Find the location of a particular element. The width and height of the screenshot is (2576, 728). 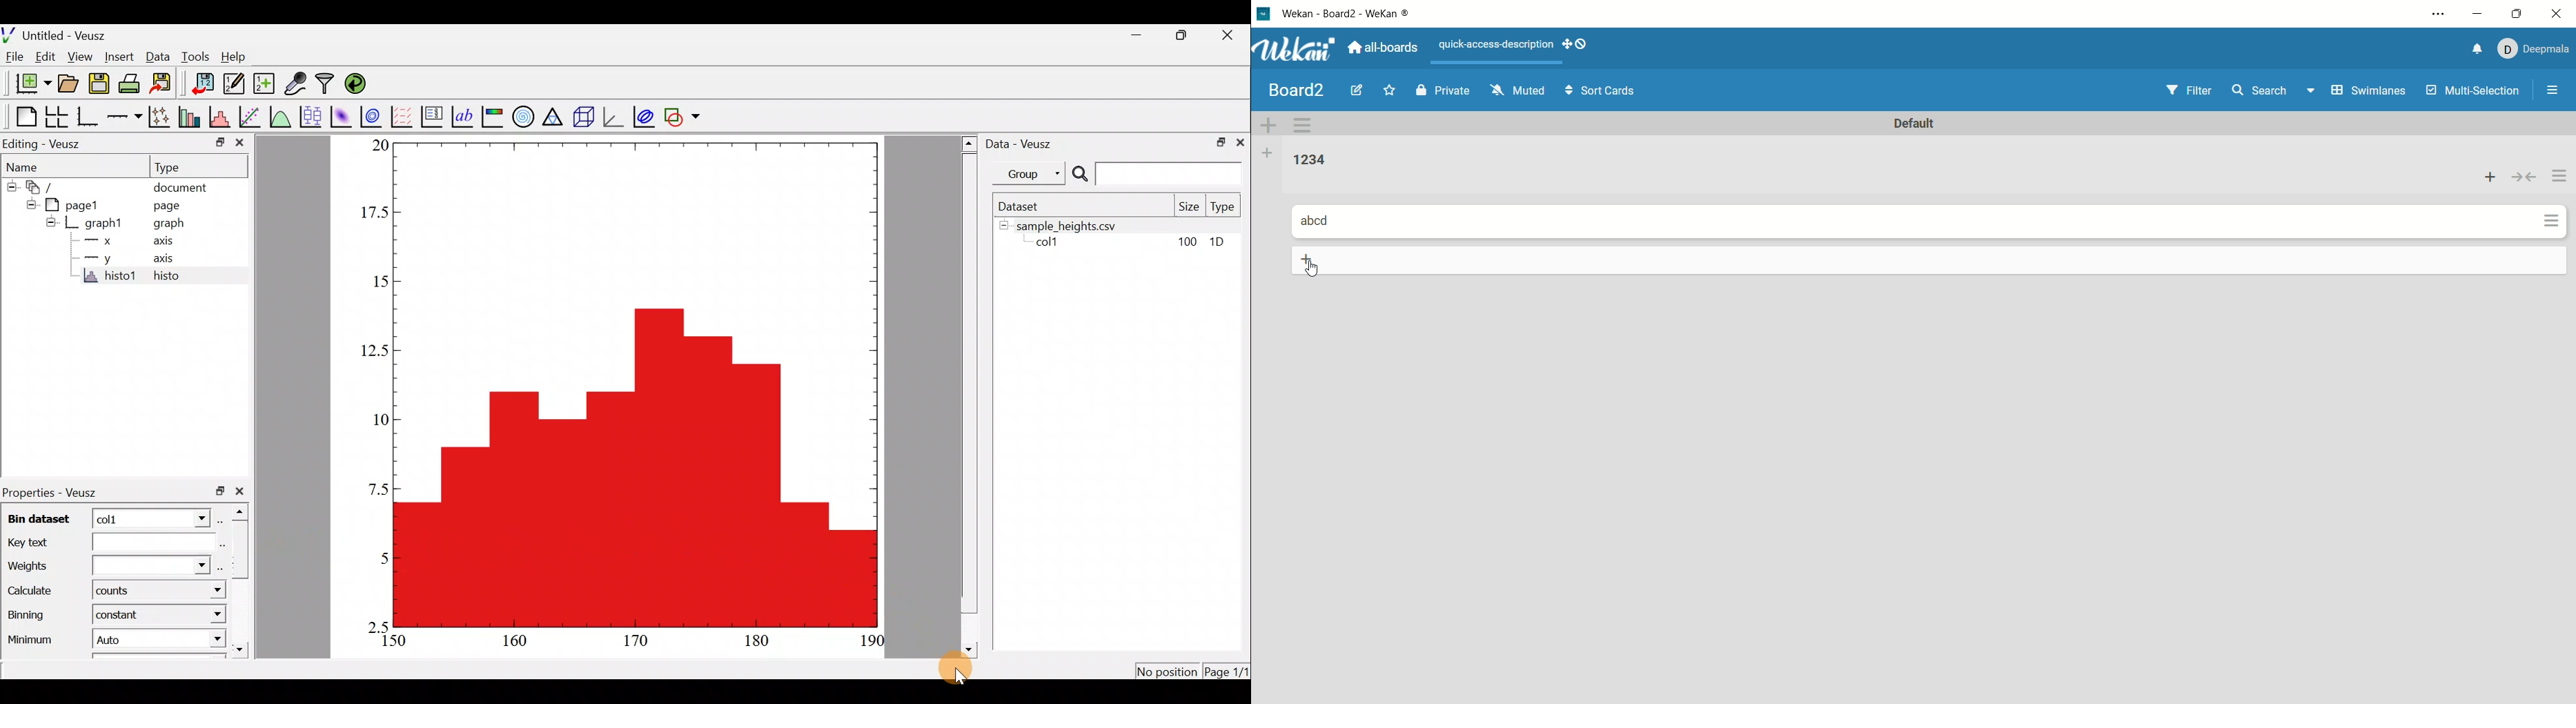

select using dataset browser is located at coordinates (219, 542).